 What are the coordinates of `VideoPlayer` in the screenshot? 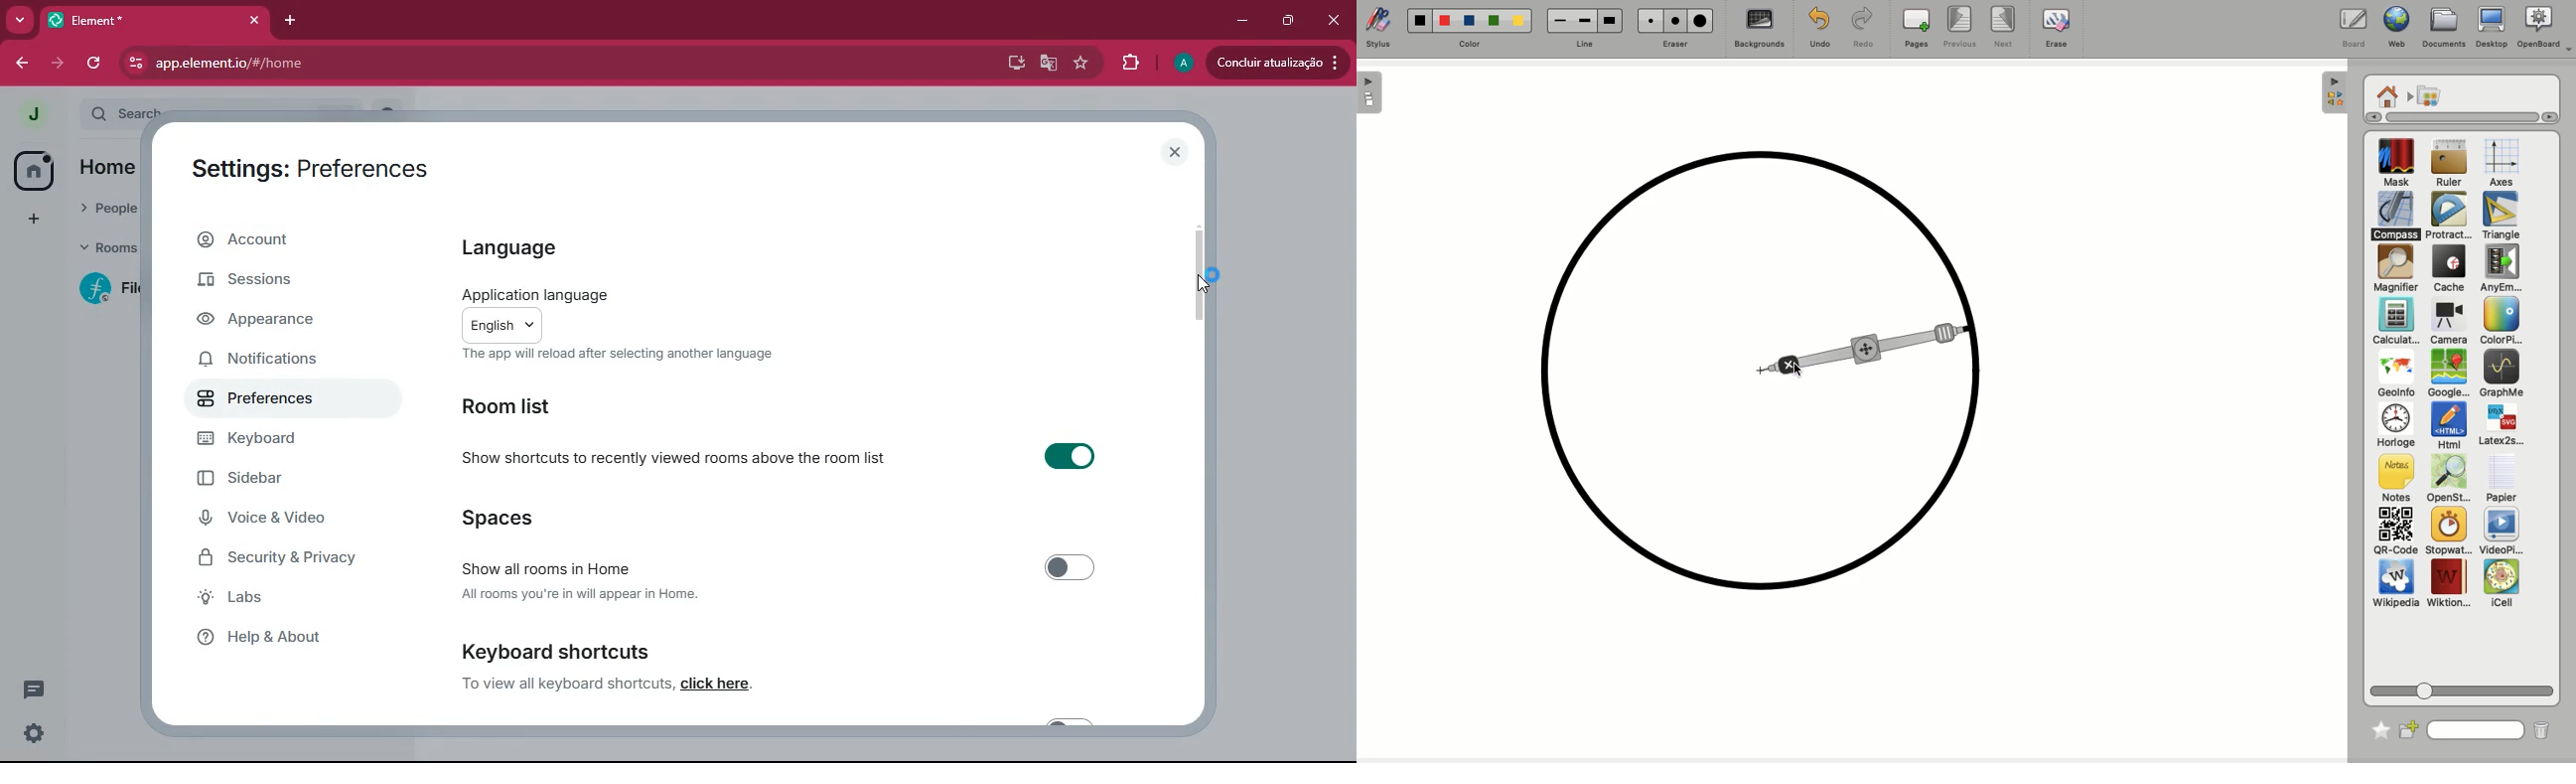 It's located at (2502, 532).